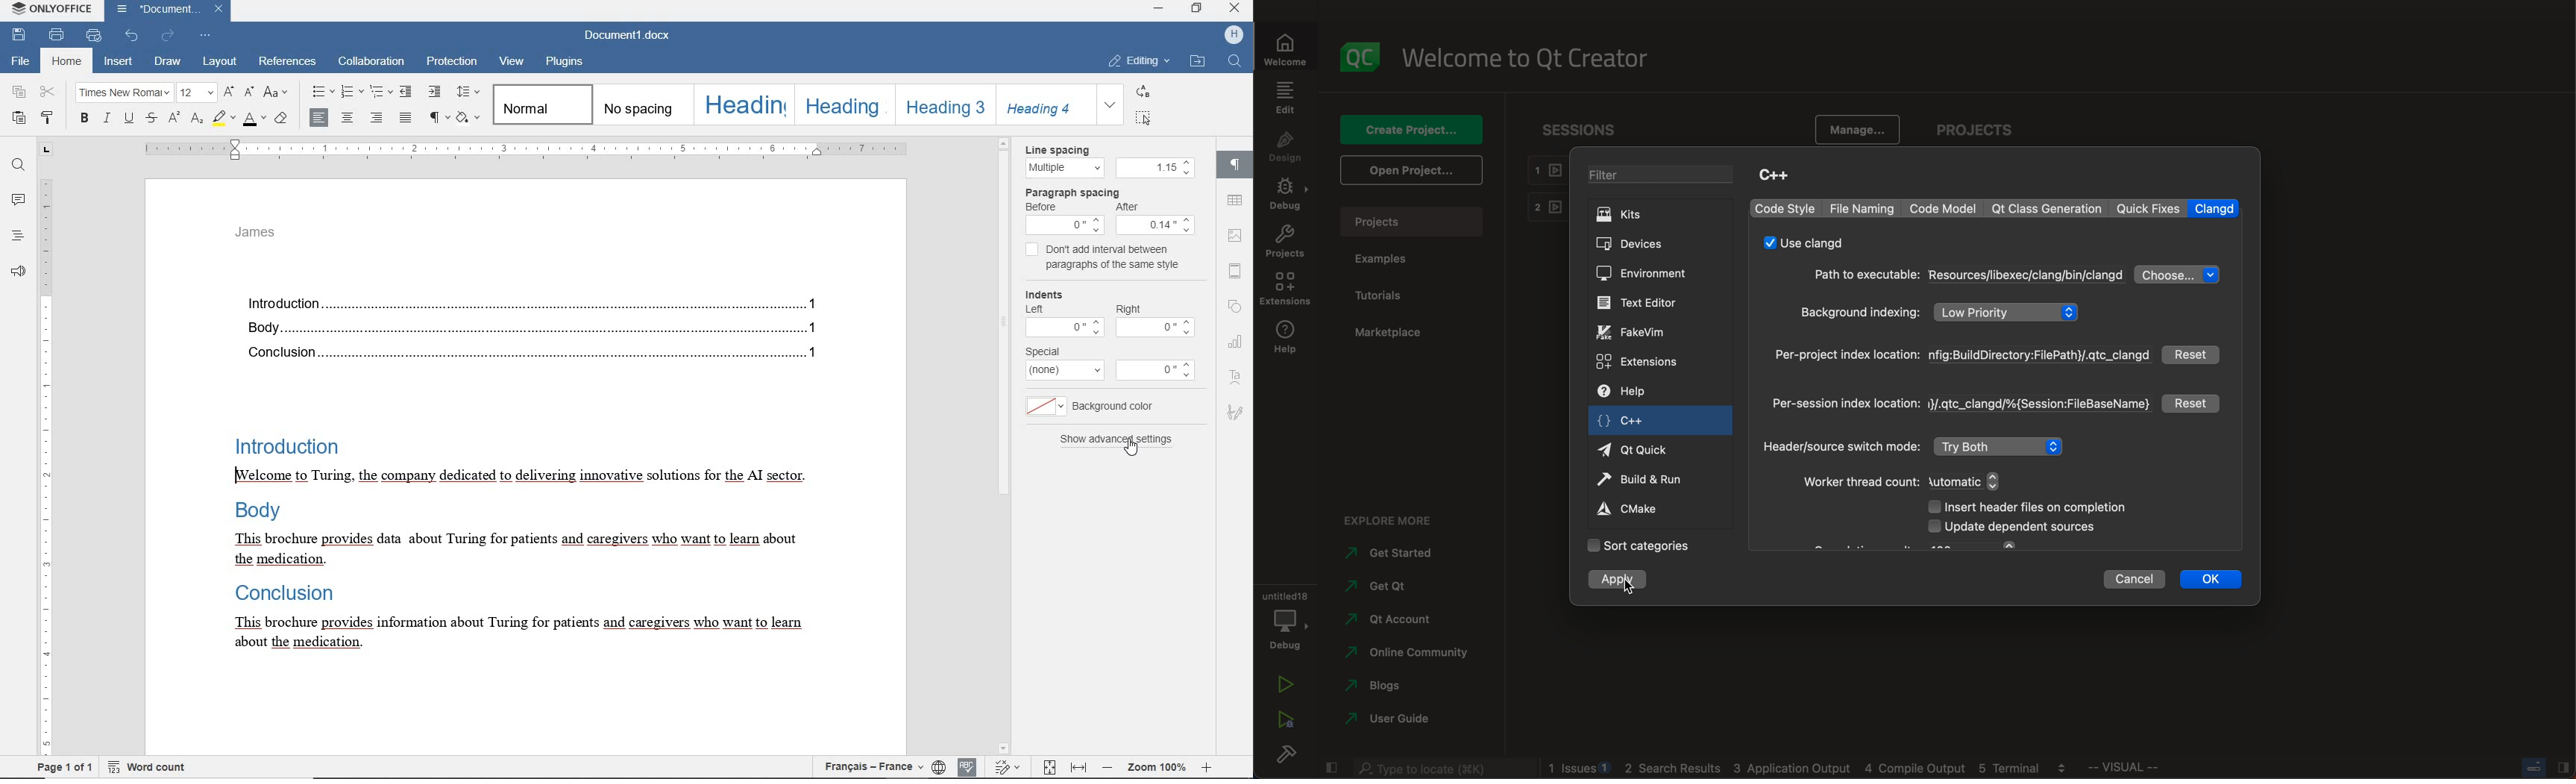 This screenshot has height=784, width=2576. What do you see at coordinates (1659, 176) in the screenshot?
I see `FILTER` at bounding box center [1659, 176].